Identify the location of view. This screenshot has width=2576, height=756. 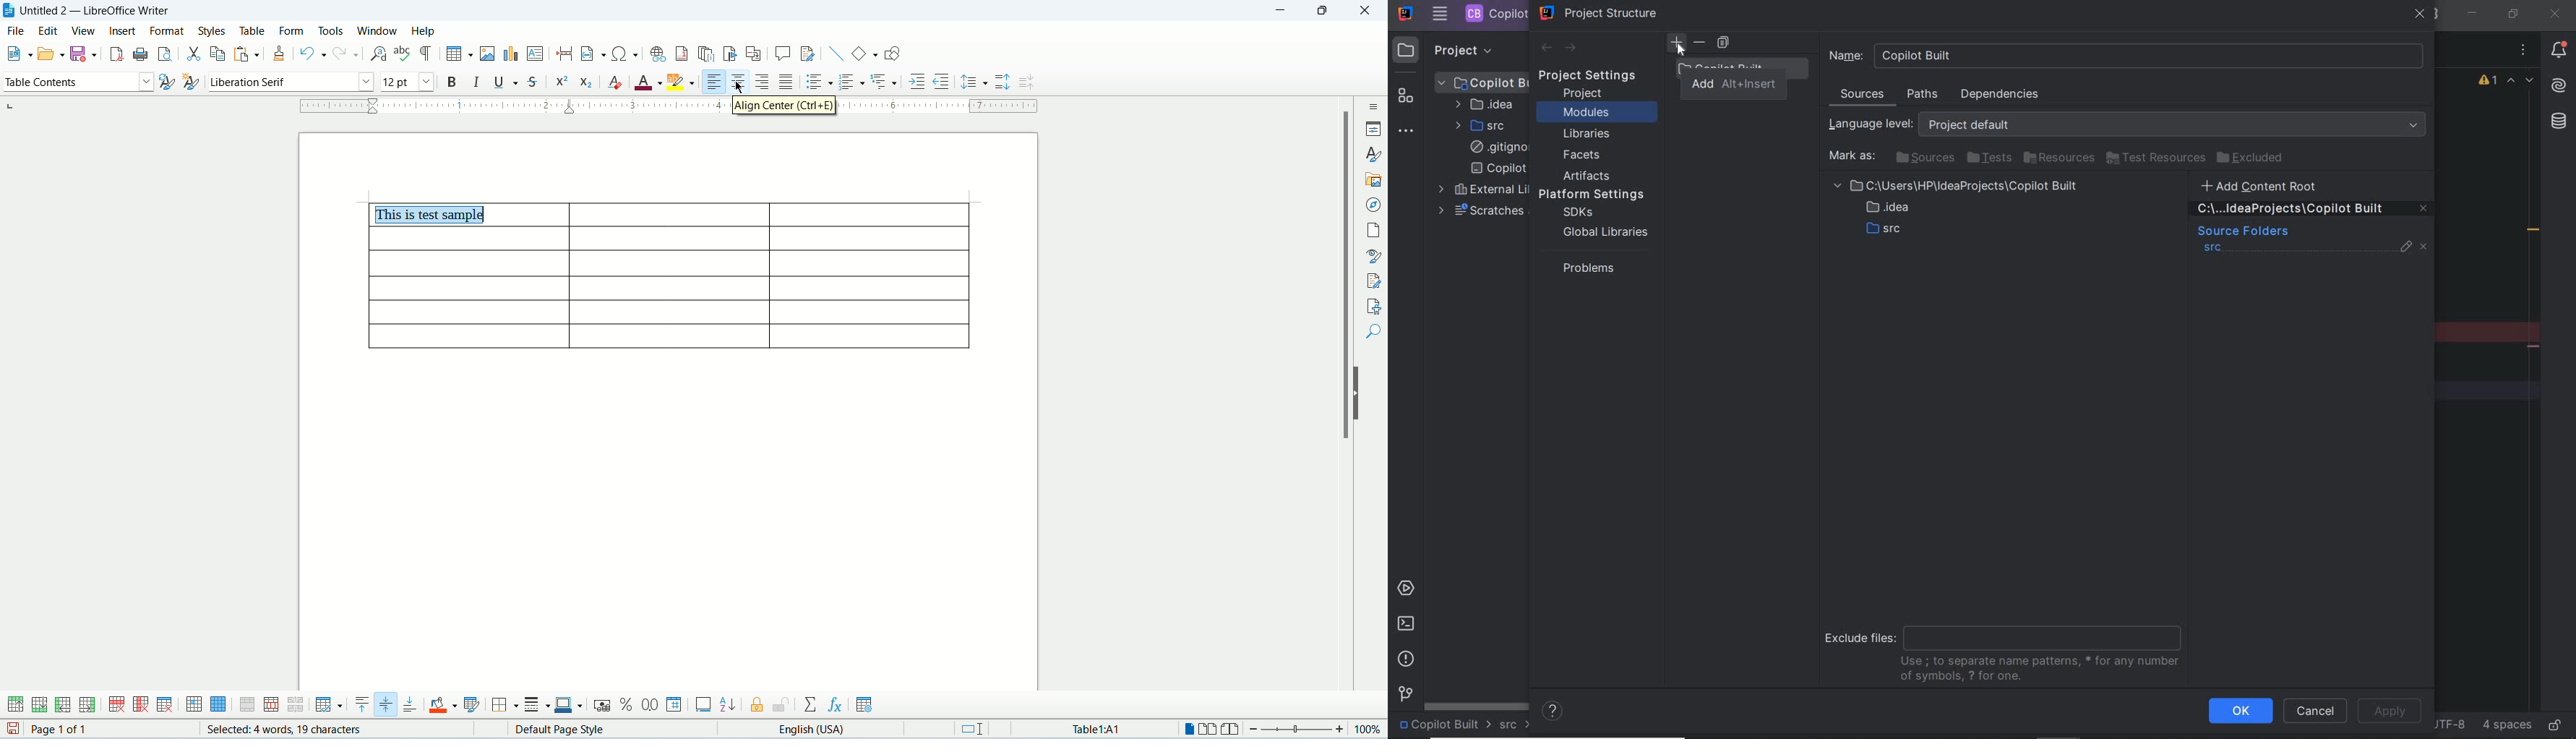
(83, 31).